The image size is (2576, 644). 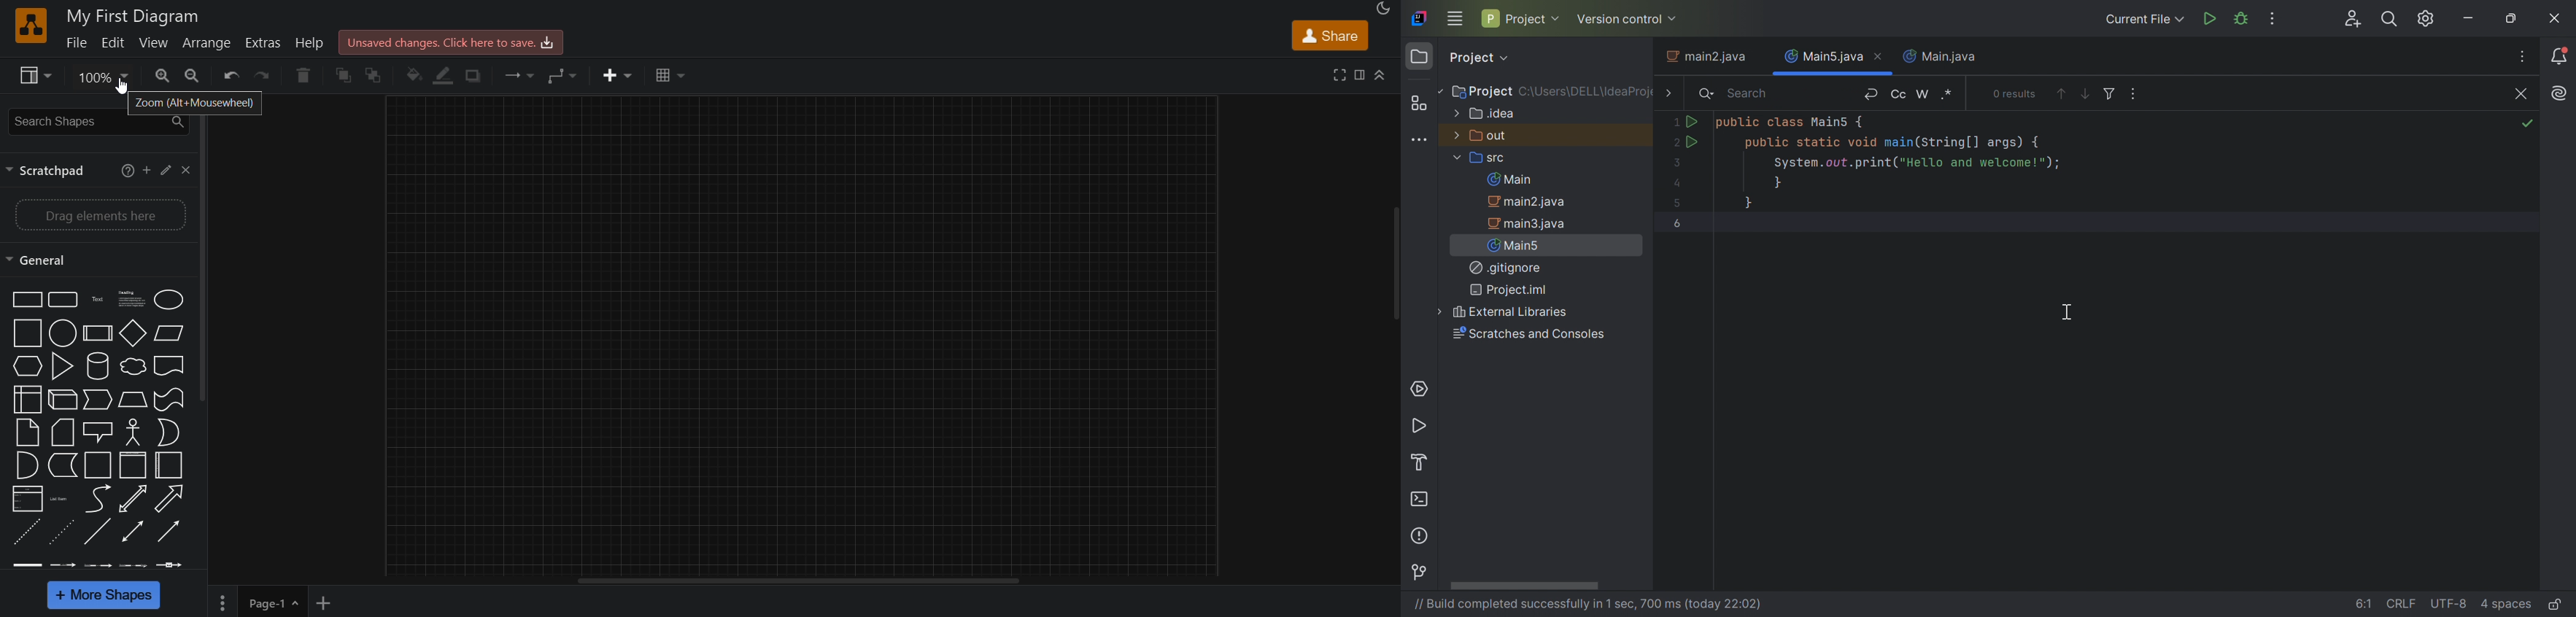 What do you see at coordinates (188, 170) in the screenshot?
I see `close` at bounding box center [188, 170].